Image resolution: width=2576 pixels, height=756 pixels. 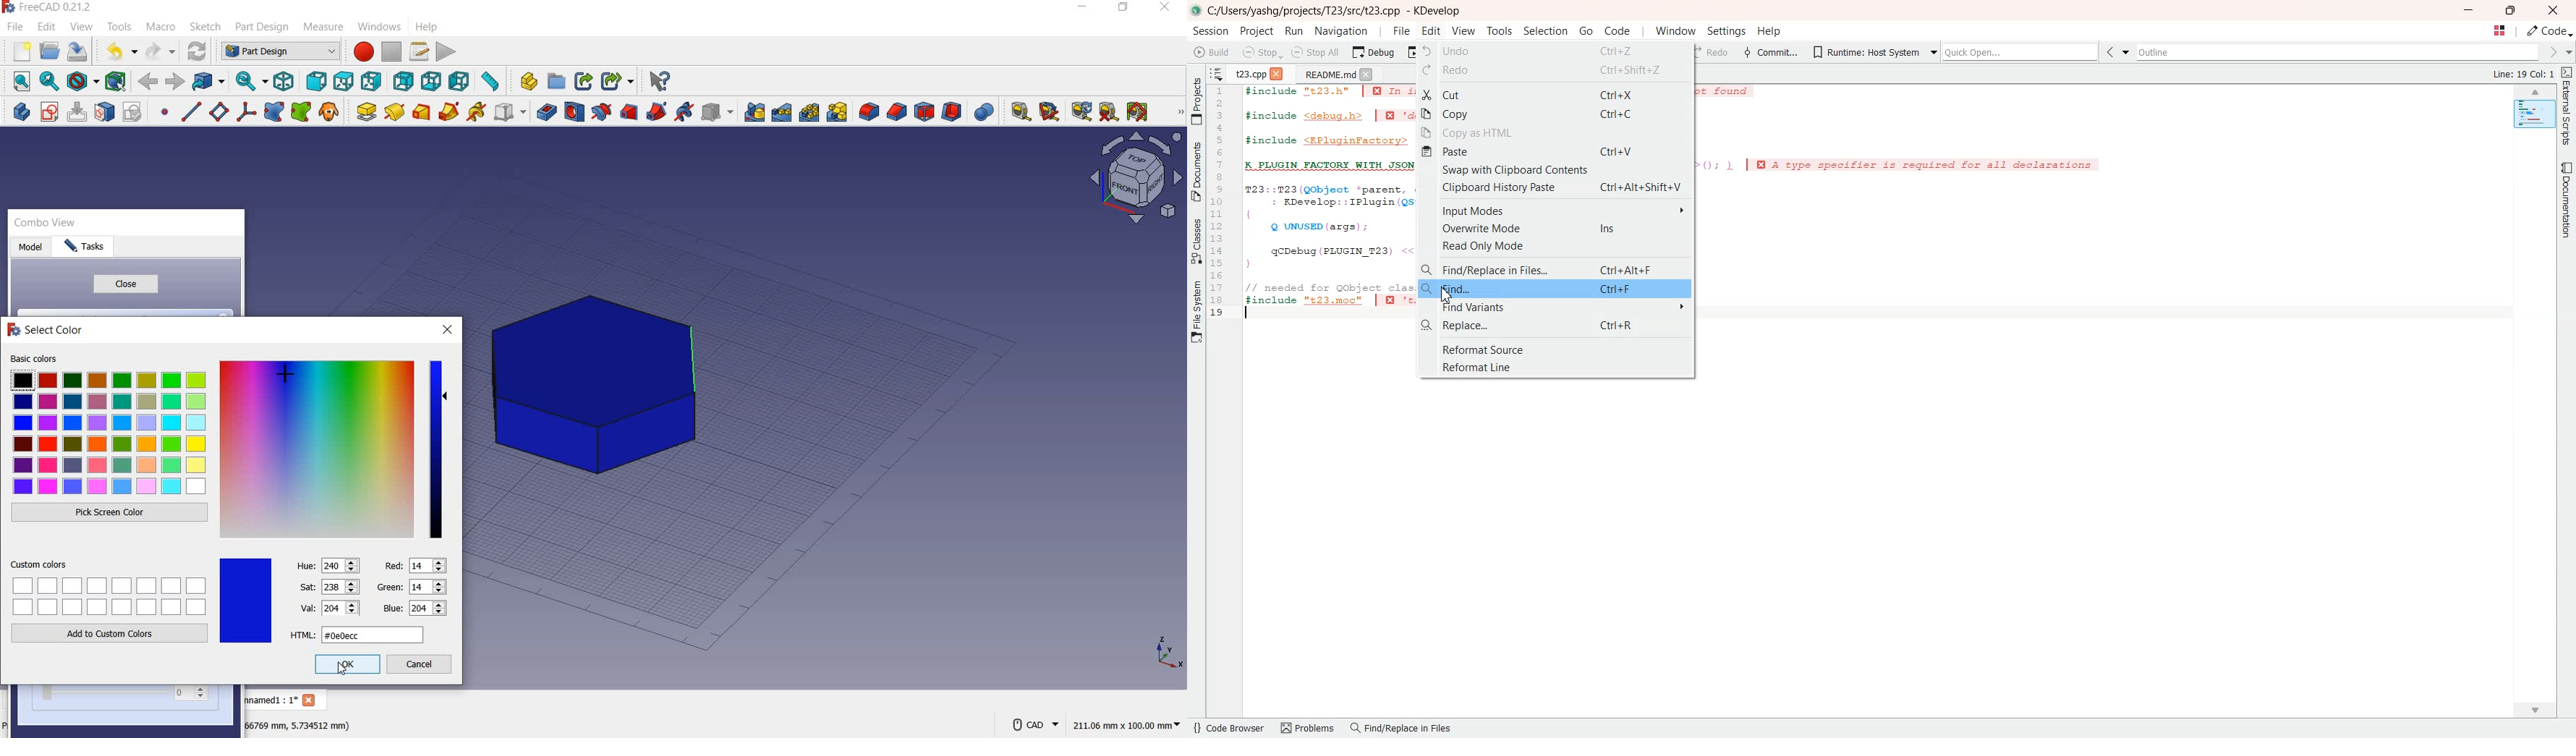 I want to click on unnamed1 : 1*, so click(x=271, y=699).